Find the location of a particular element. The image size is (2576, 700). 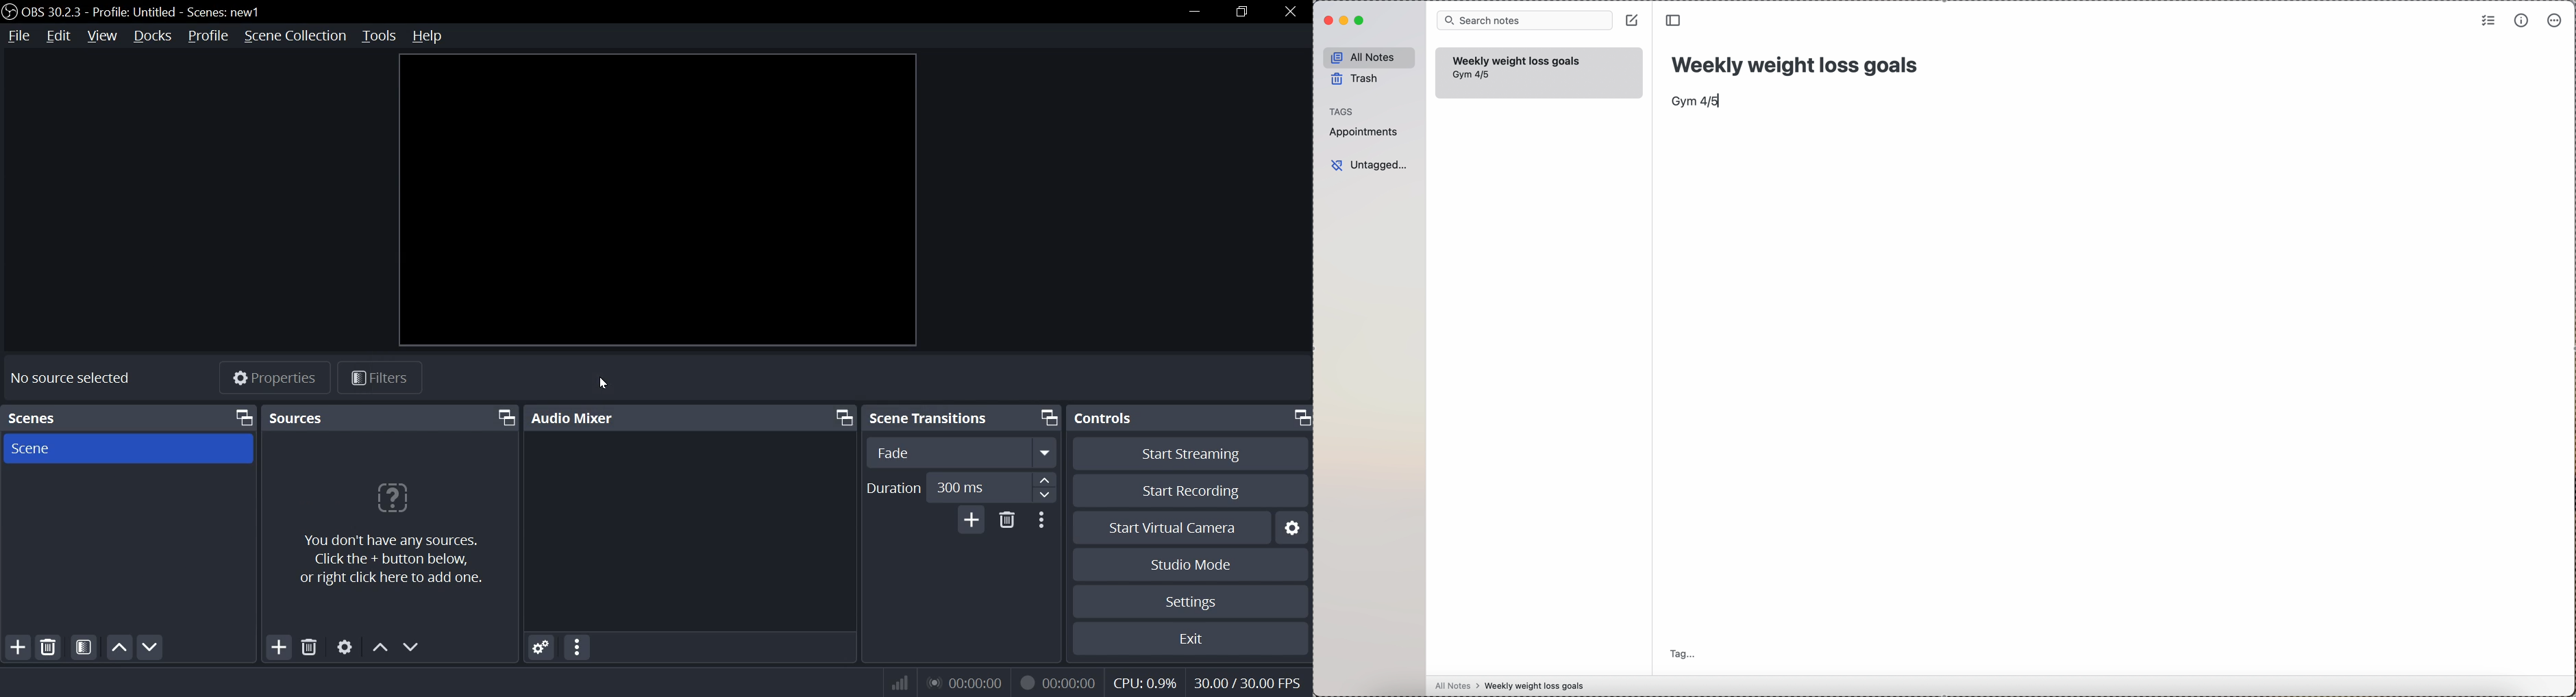

OBS 30.2.3 - Profile: Untitled - Scenes: new is located at coordinates (97, 14).